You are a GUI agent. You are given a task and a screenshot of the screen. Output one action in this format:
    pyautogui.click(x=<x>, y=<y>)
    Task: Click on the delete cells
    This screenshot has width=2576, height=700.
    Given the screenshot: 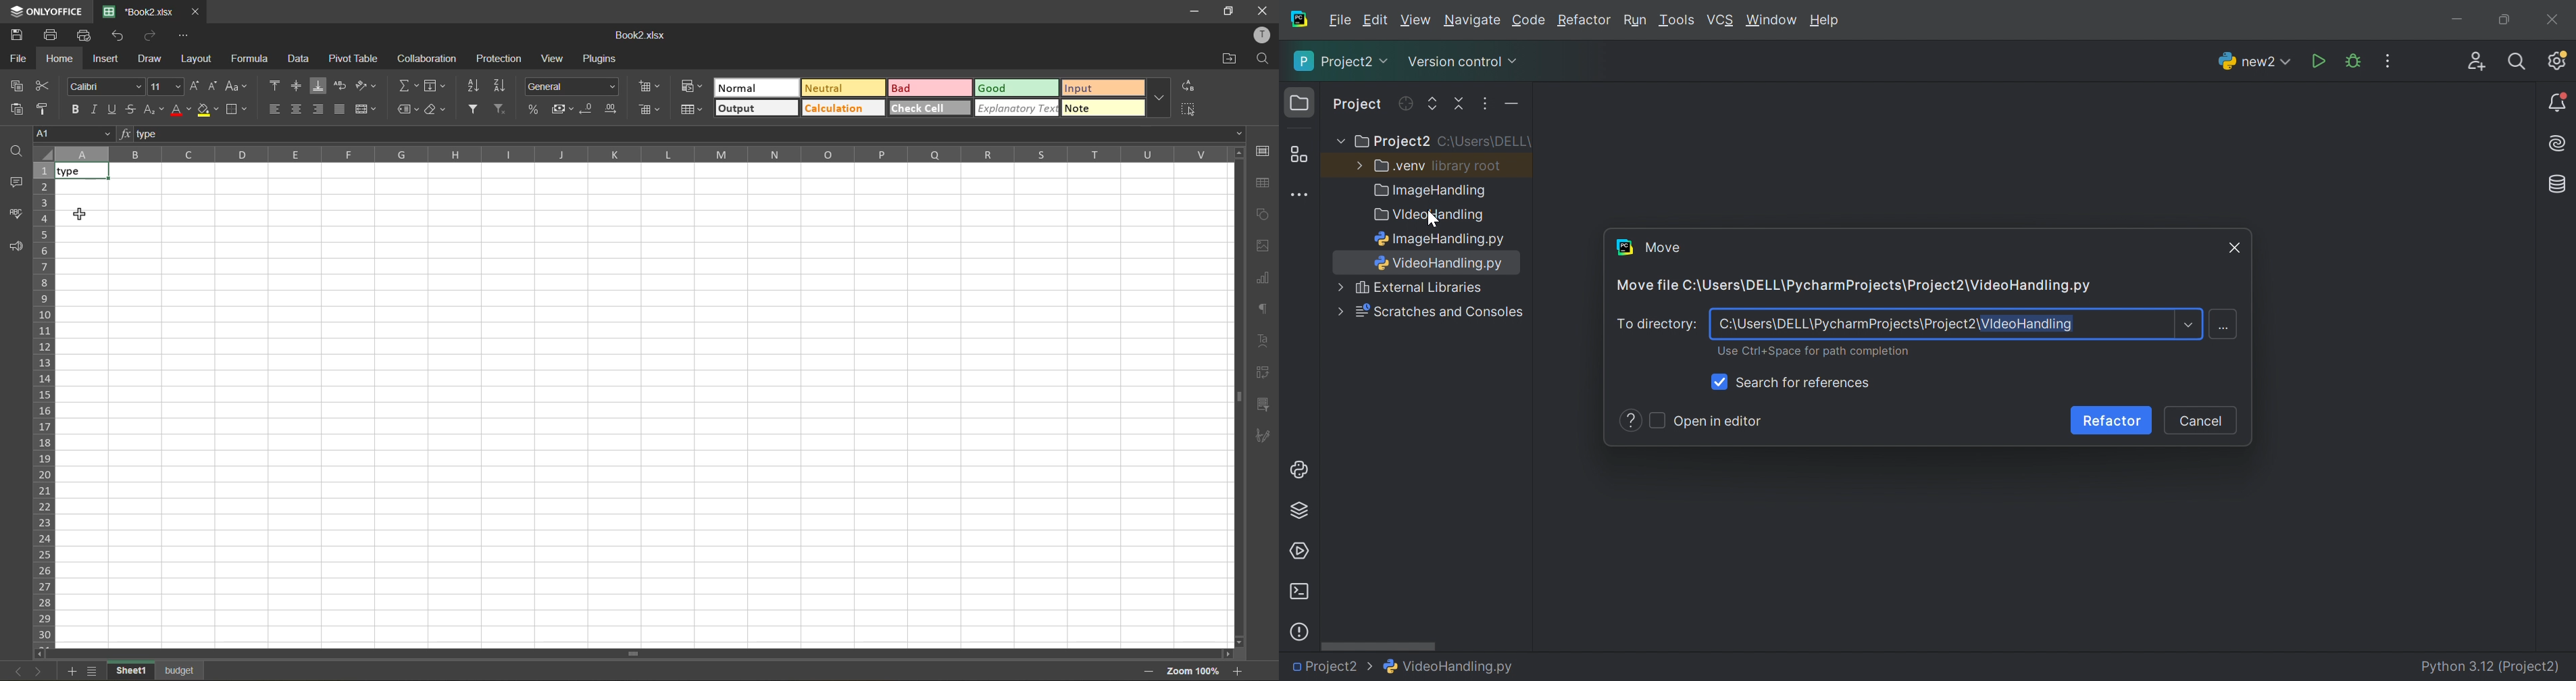 What is the action you would take?
    pyautogui.click(x=648, y=110)
    